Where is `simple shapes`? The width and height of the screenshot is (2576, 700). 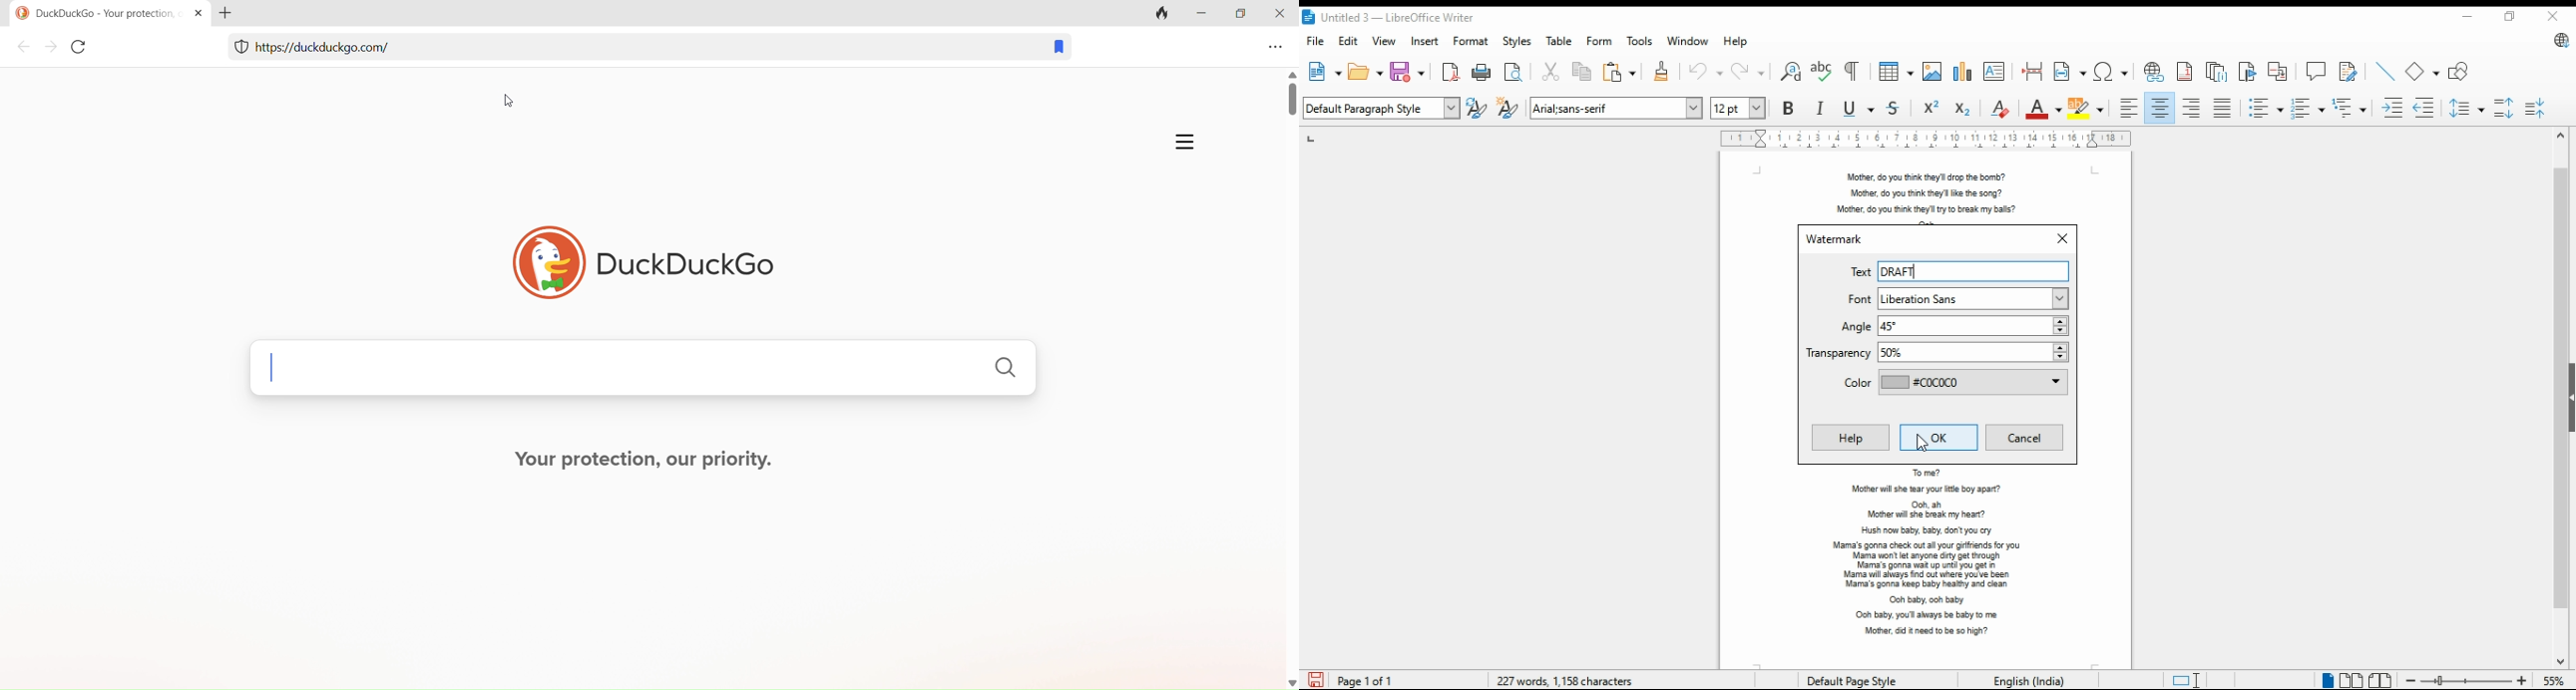 simple shapes is located at coordinates (2421, 72).